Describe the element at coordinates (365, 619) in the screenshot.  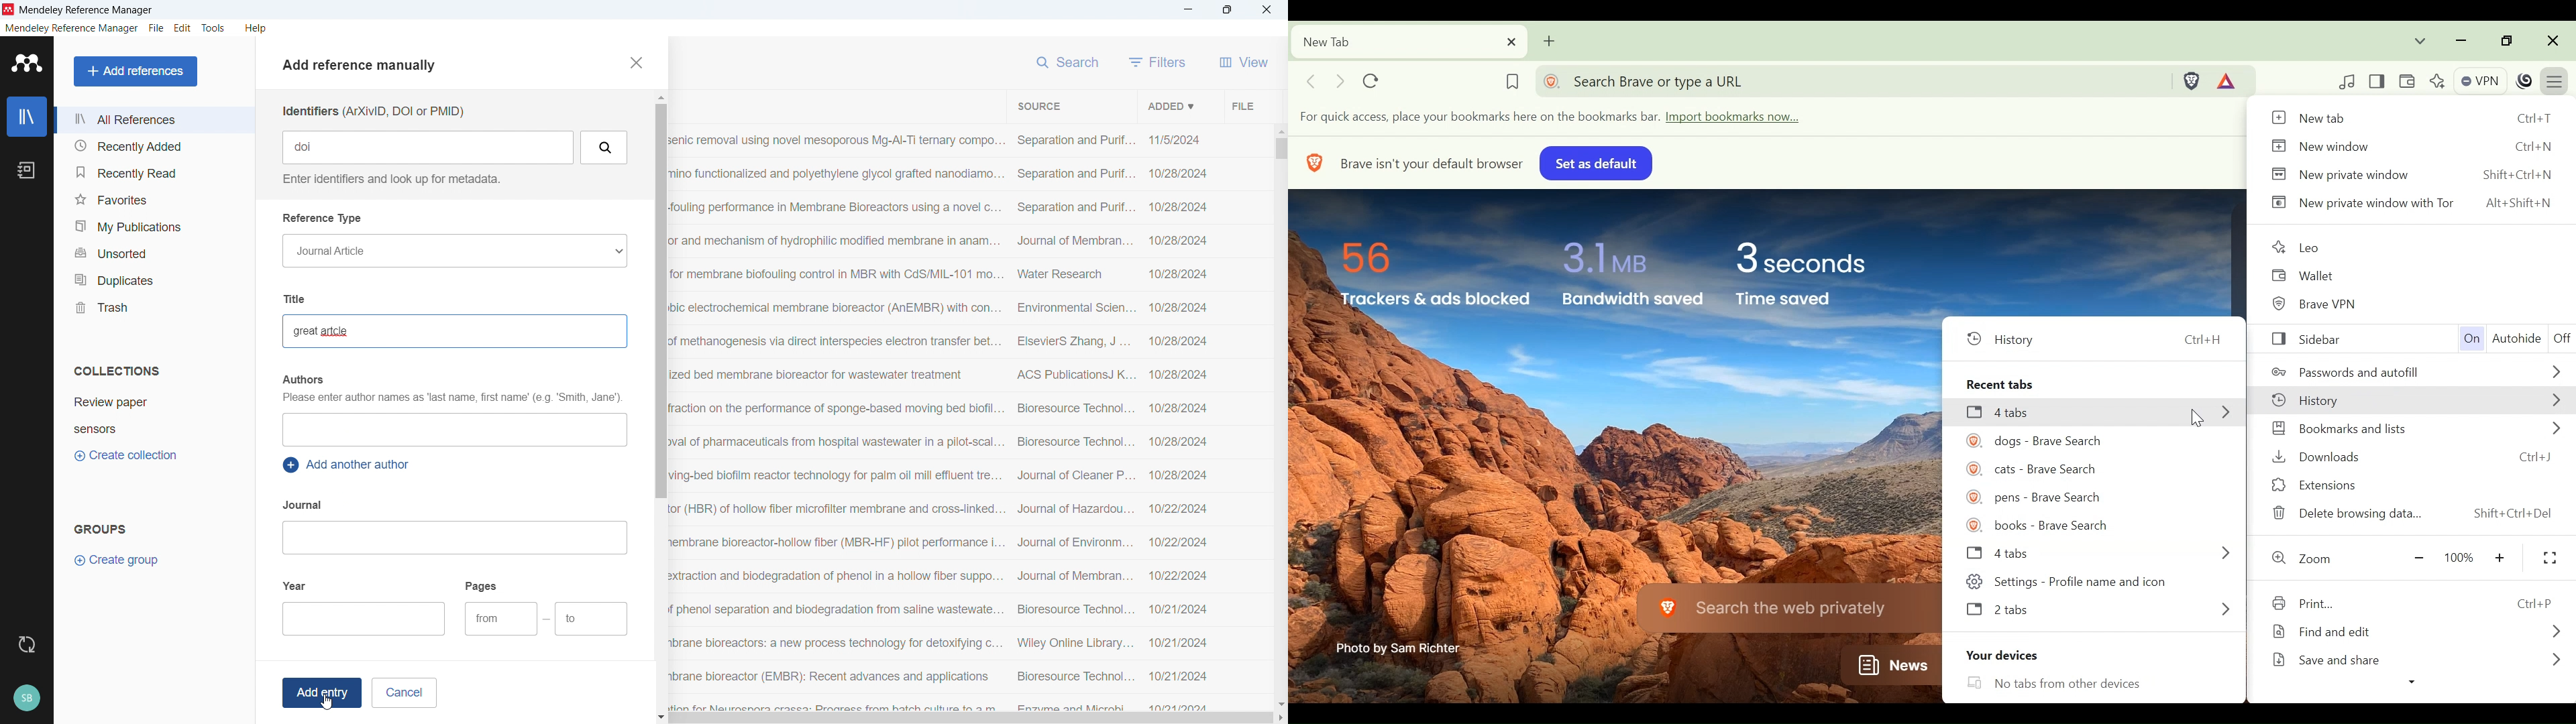
I see `Add year of publication ` at that location.